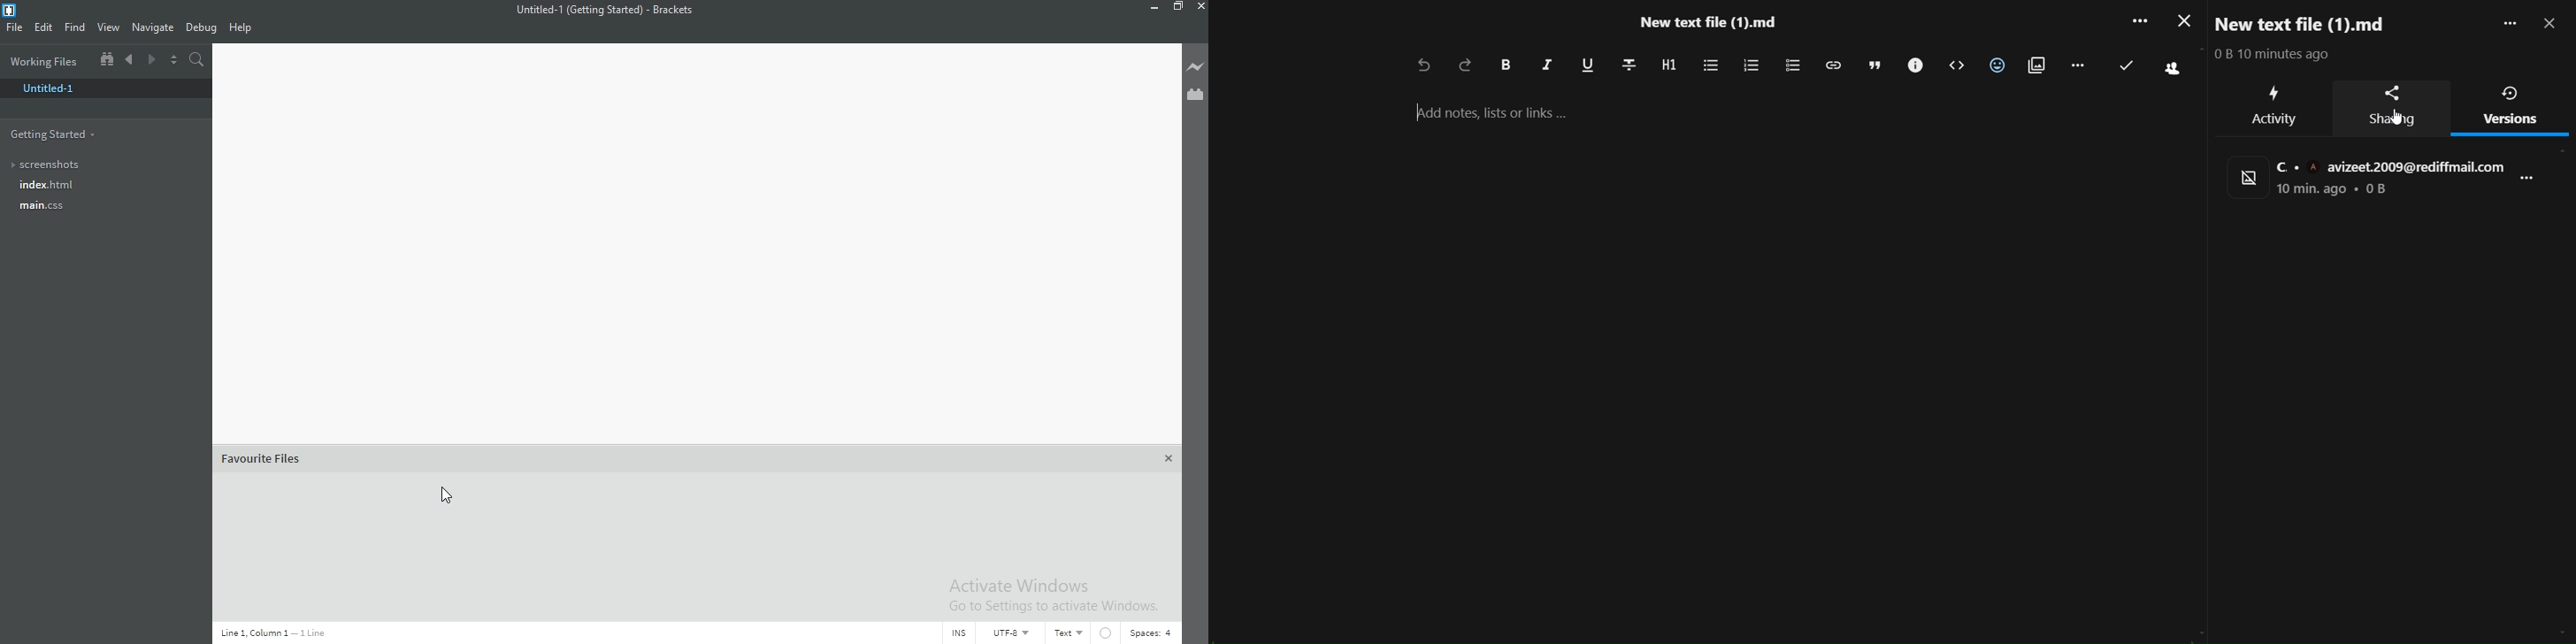  I want to click on last saved, so click(2127, 66).